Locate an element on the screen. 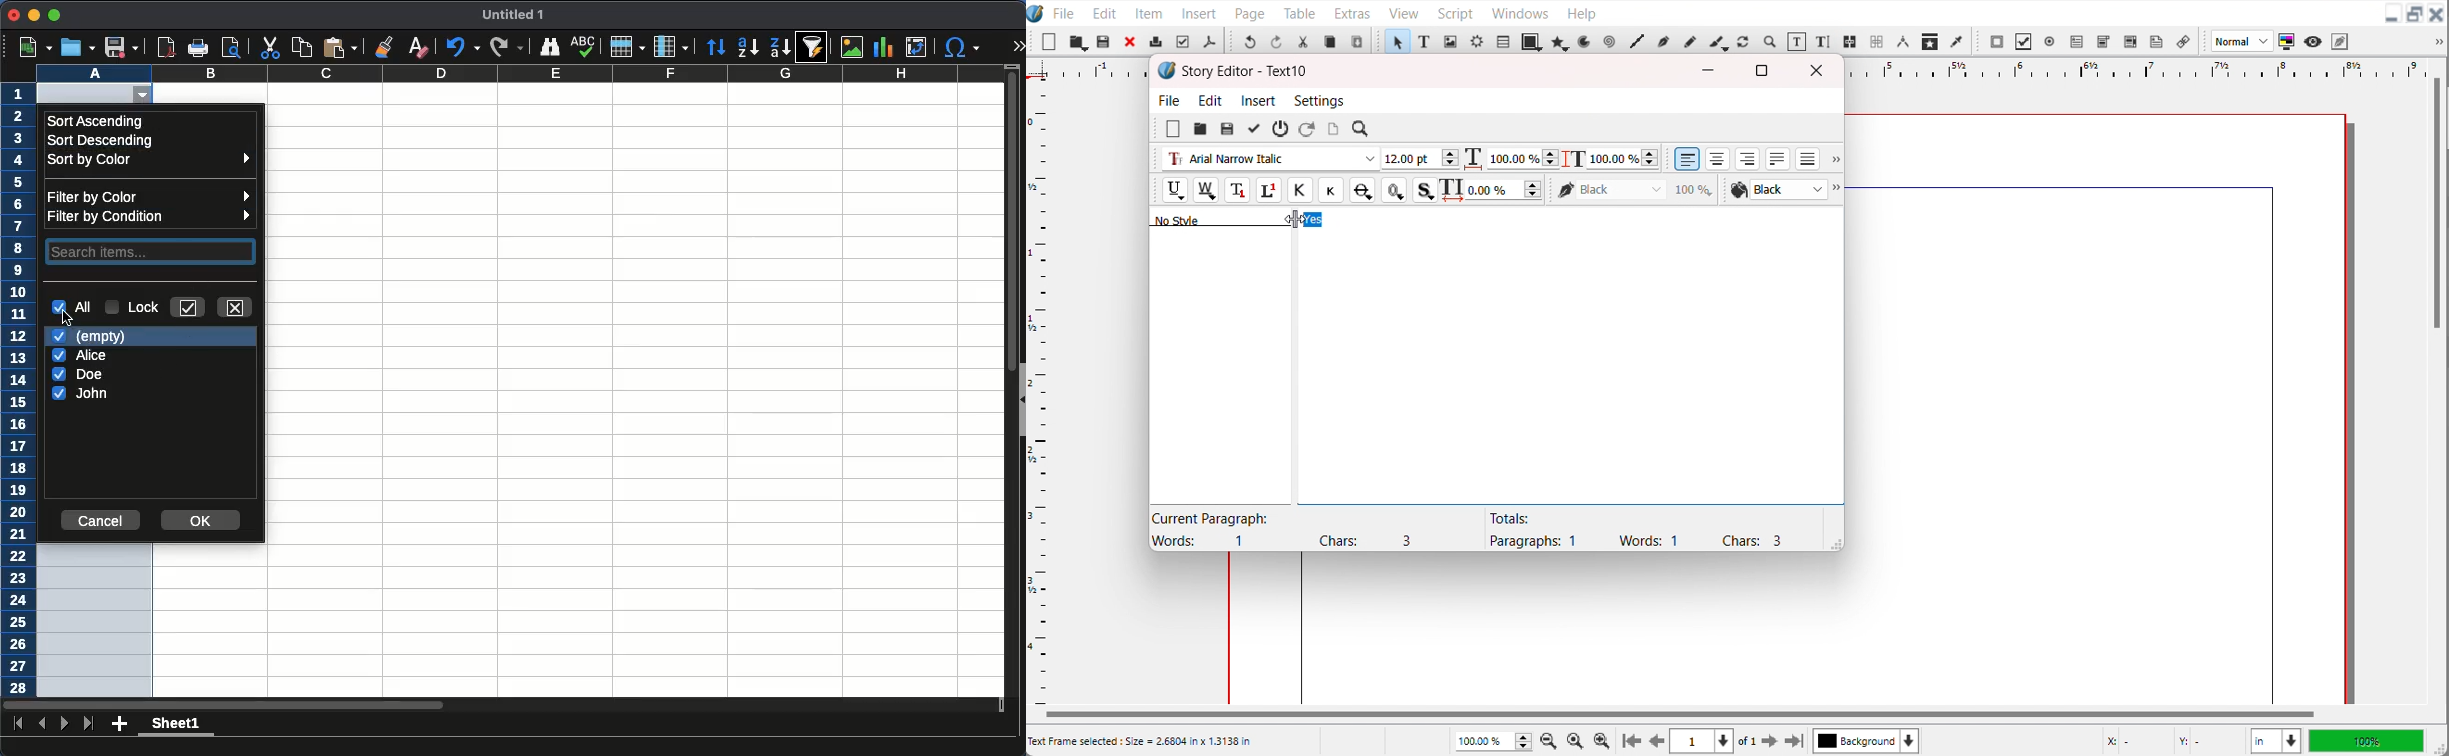 The height and width of the screenshot is (756, 2464). paste is located at coordinates (340, 47).